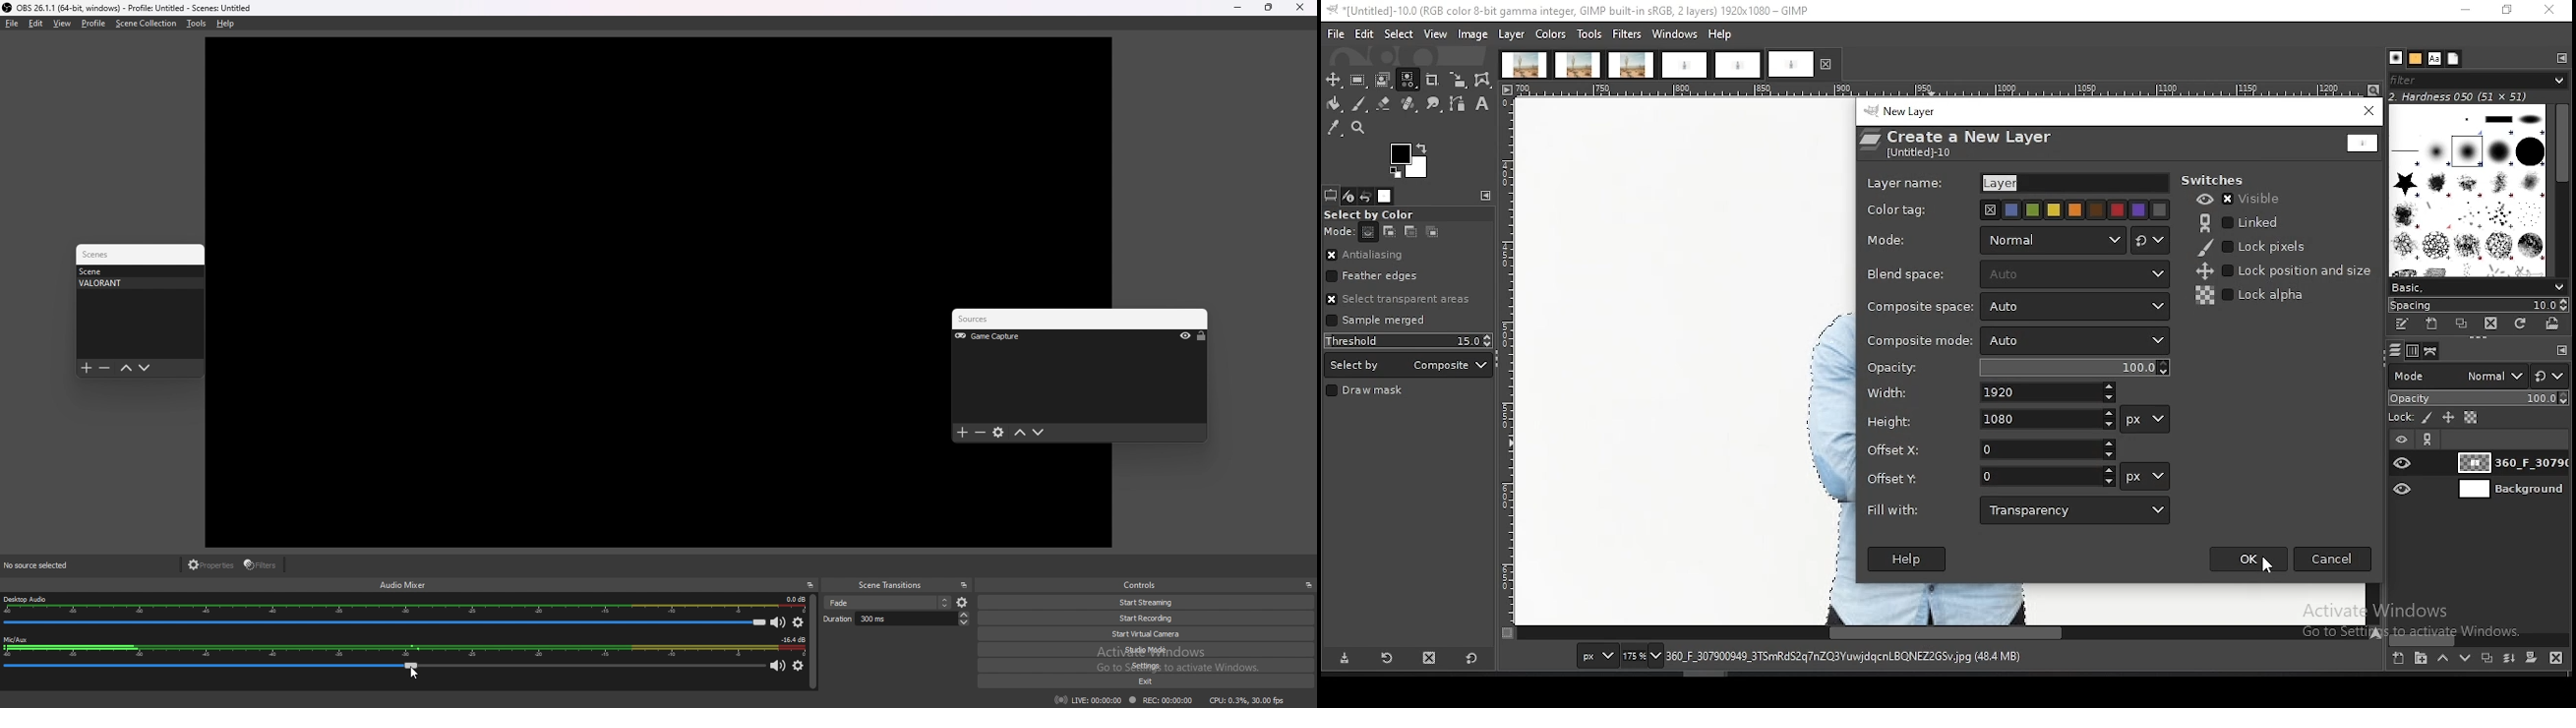 This screenshot has width=2576, height=728. What do you see at coordinates (2485, 657) in the screenshot?
I see `duplicate layer` at bounding box center [2485, 657].